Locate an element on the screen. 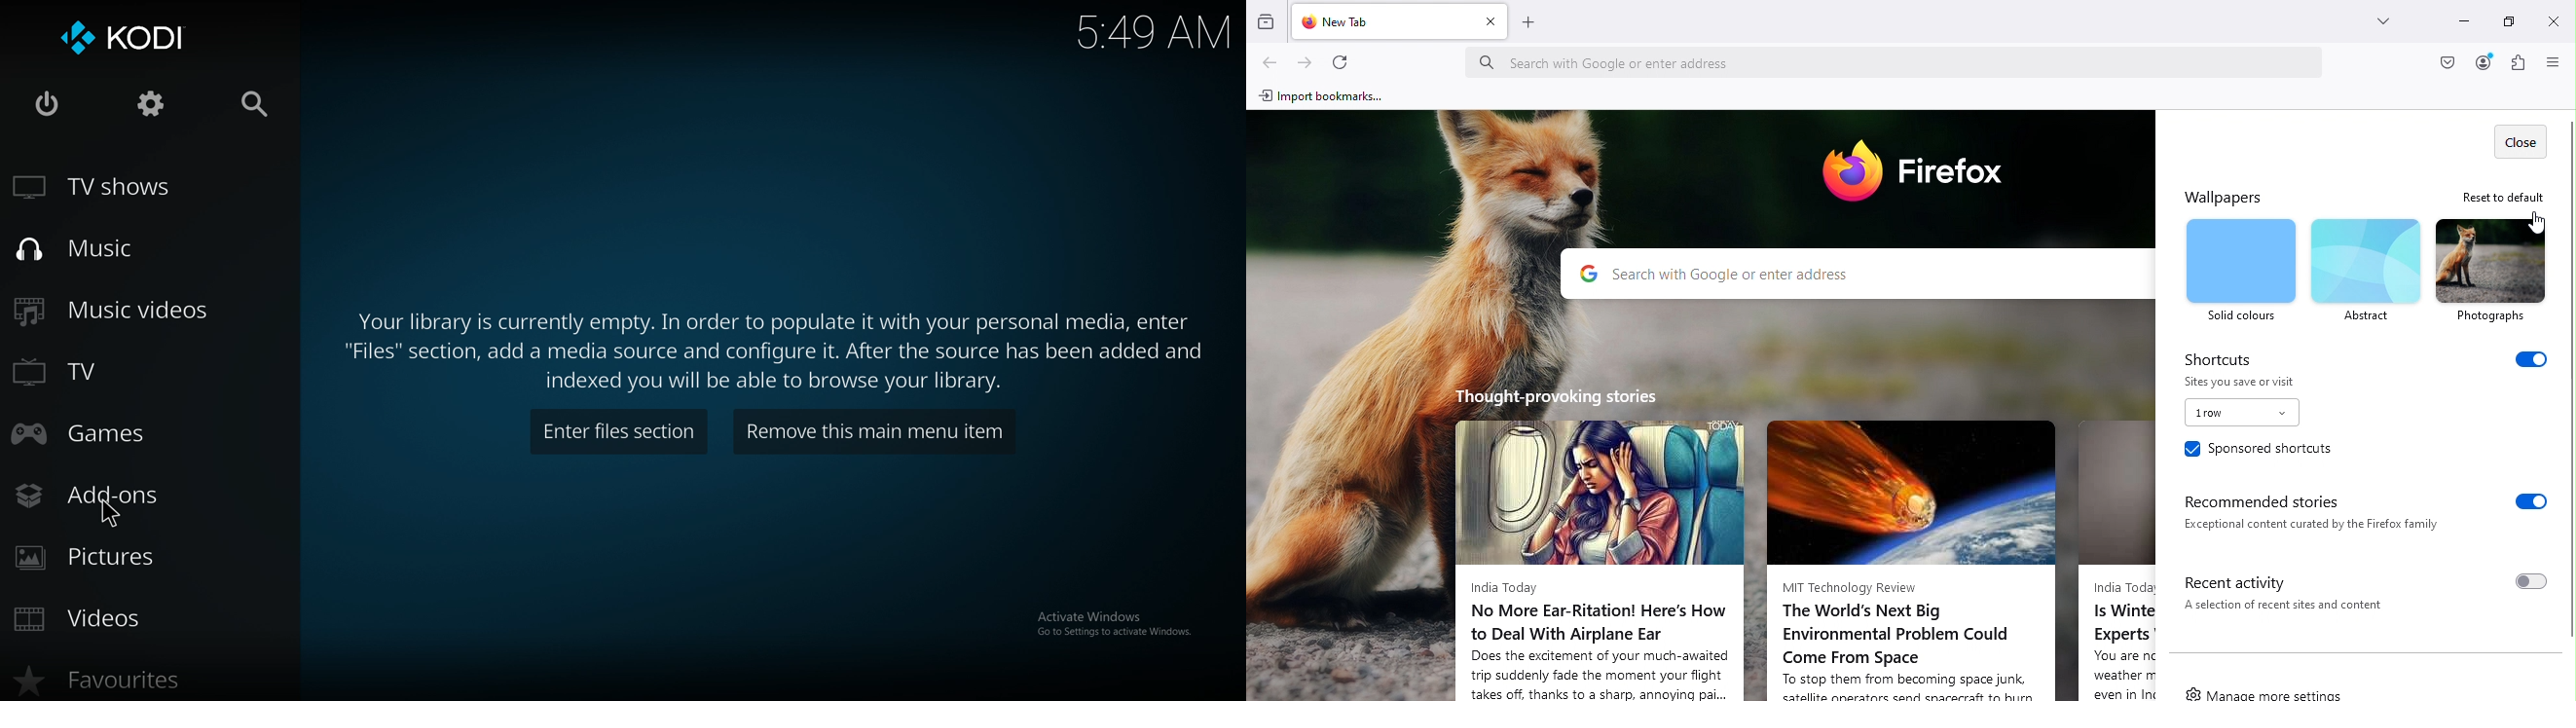 Image resolution: width=2576 pixels, height=728 pixels. New articles is located at coordinates (1916, 549).